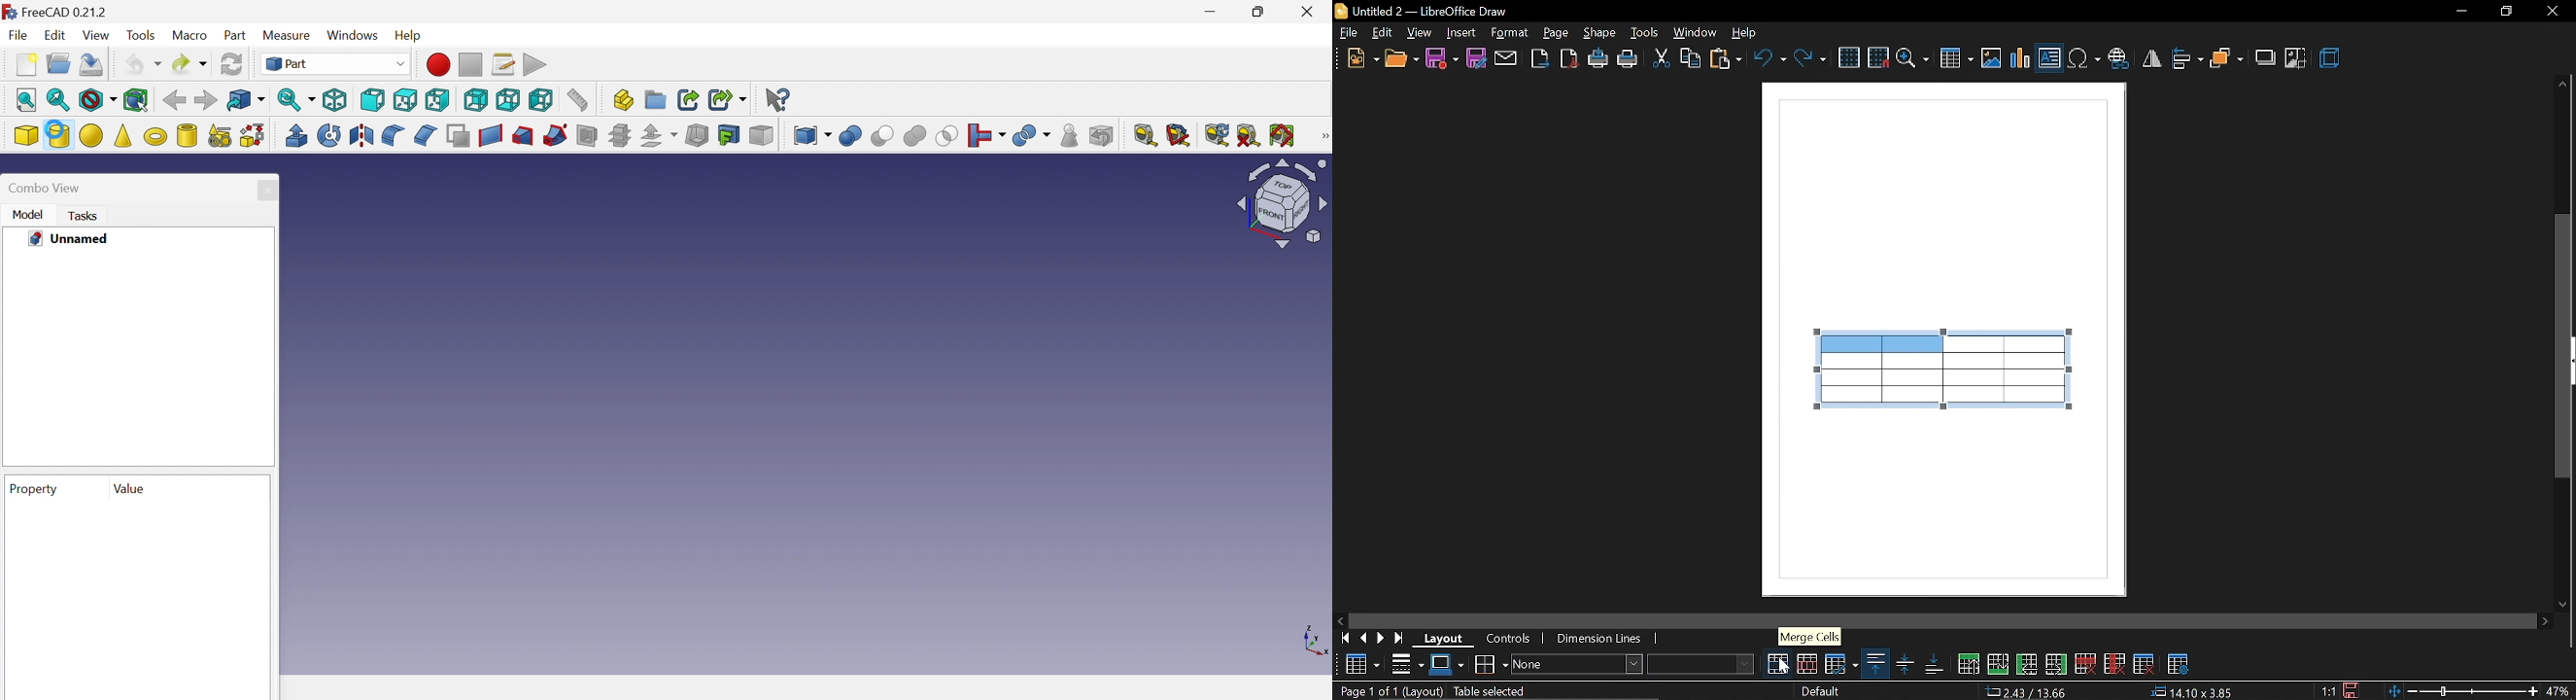  I want to click on Windows, so click(354, 36).